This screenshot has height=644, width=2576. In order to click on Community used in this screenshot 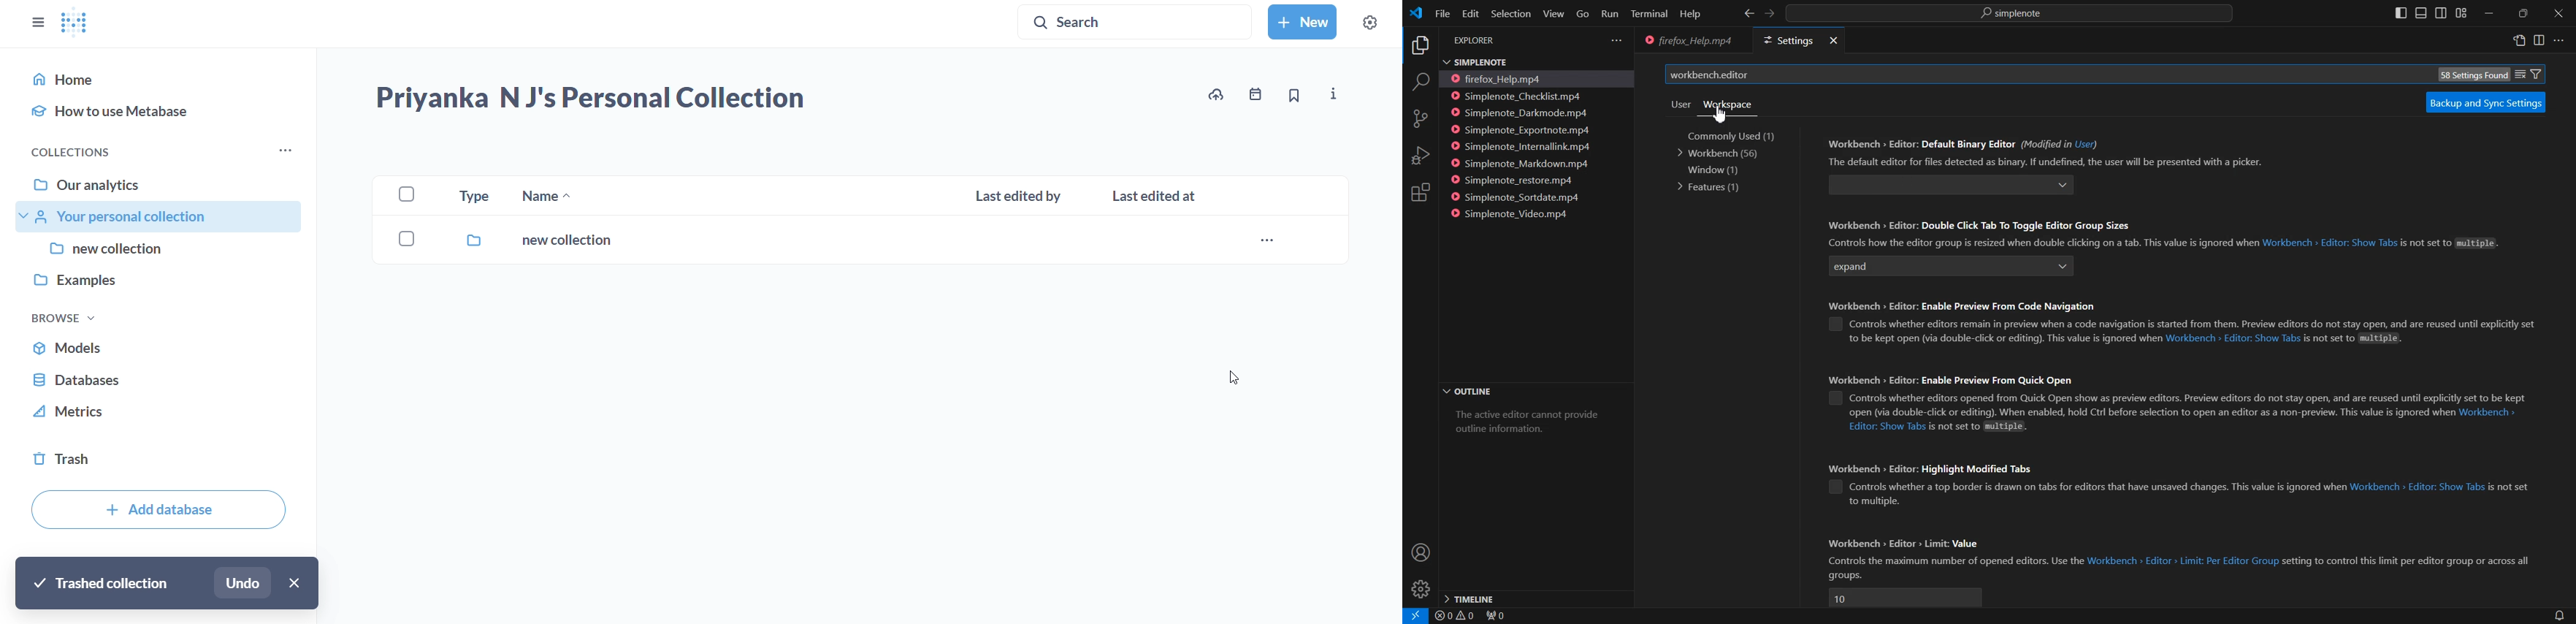, I will do `click(1740, 136)`.